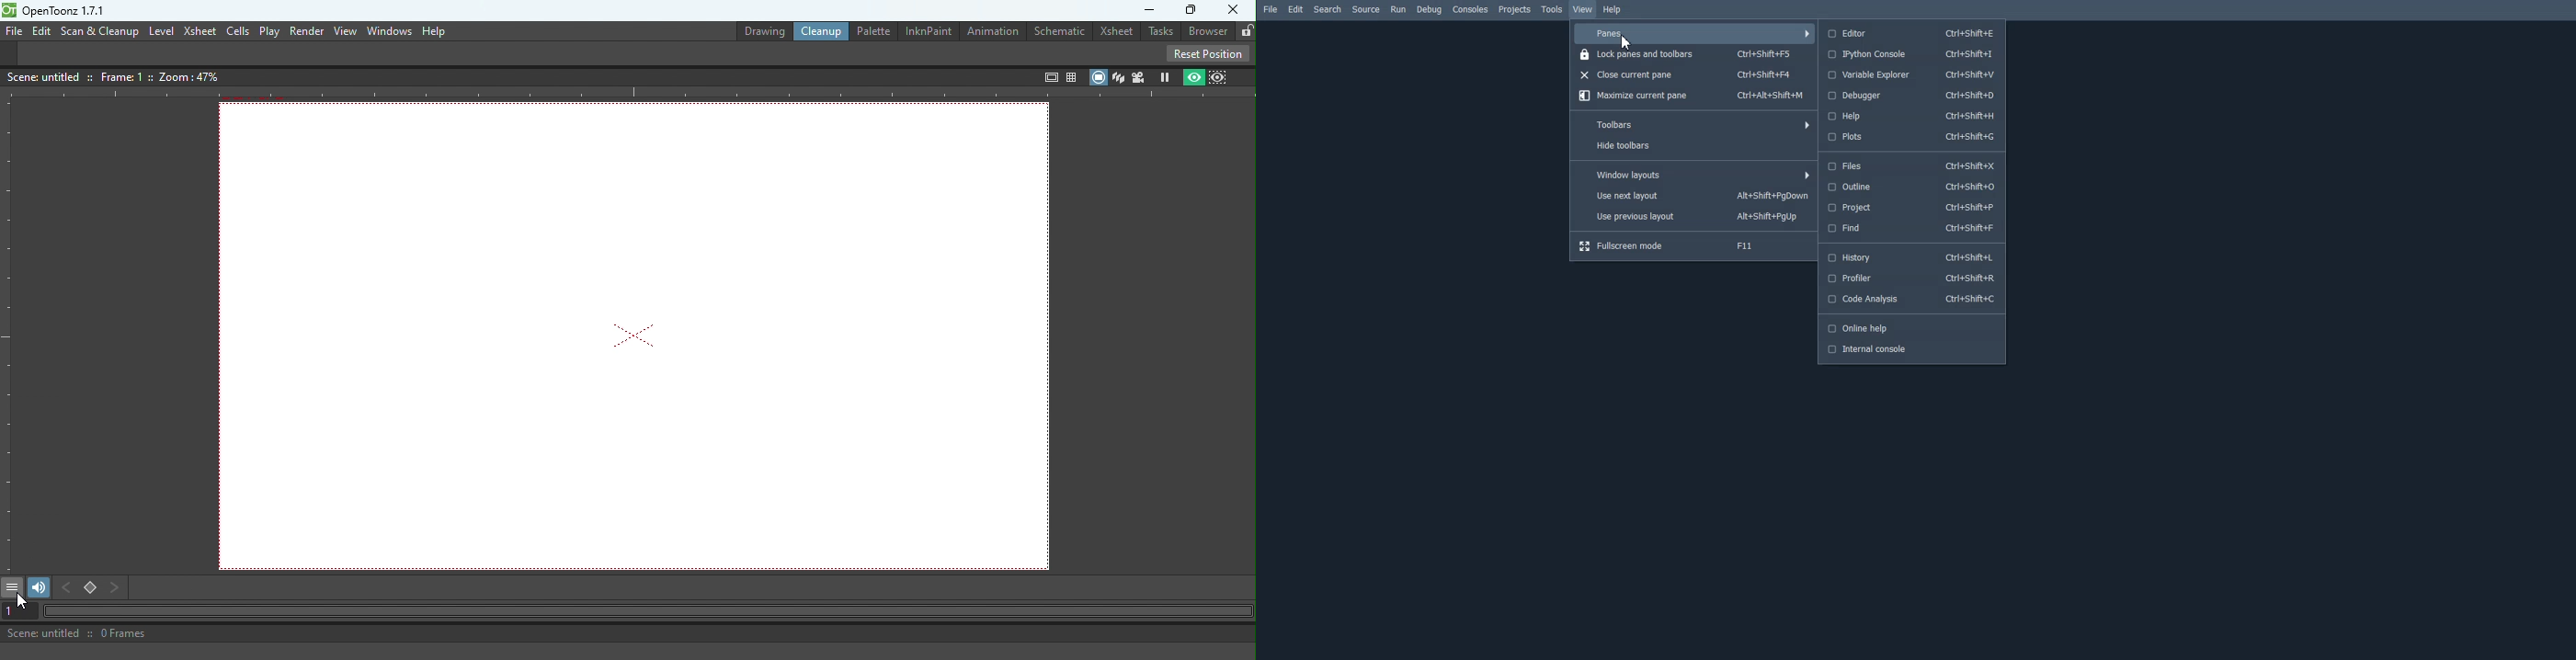 This screenshot has height=672, width=2576. Describe the element at coordinates (1515, 10) in the screenshot. I see `Projects` at that location.